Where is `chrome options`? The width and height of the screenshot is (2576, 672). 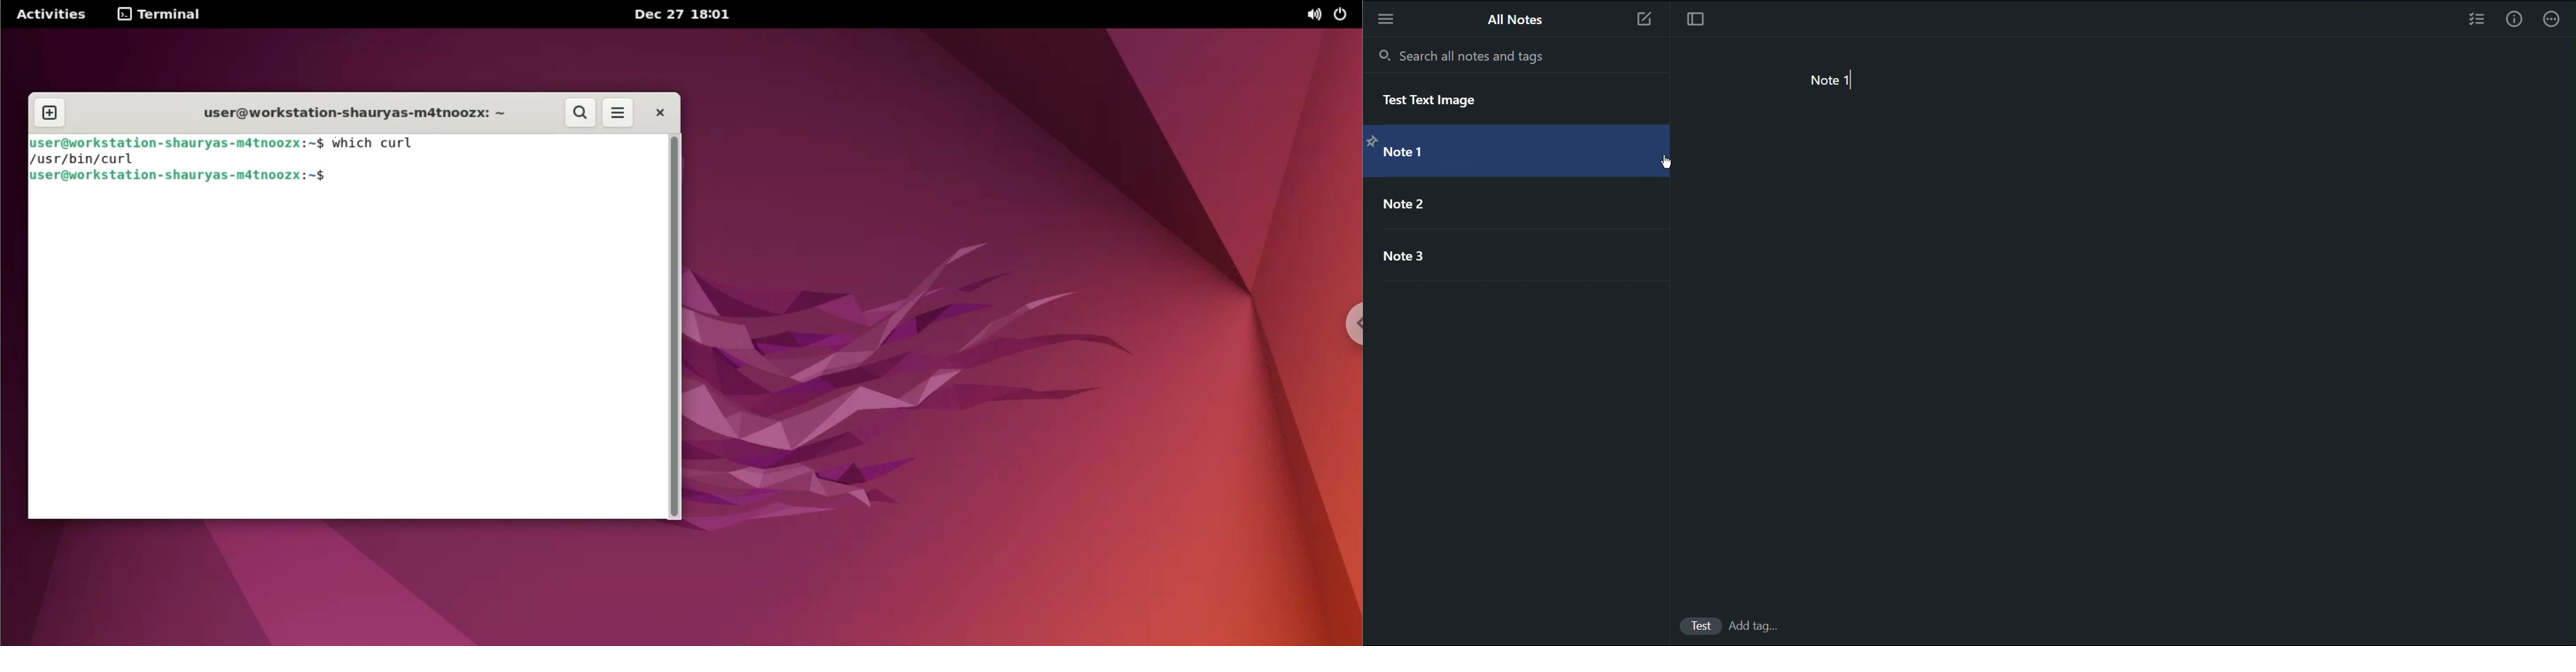 chrome options is located at coordinates (1349, 327).